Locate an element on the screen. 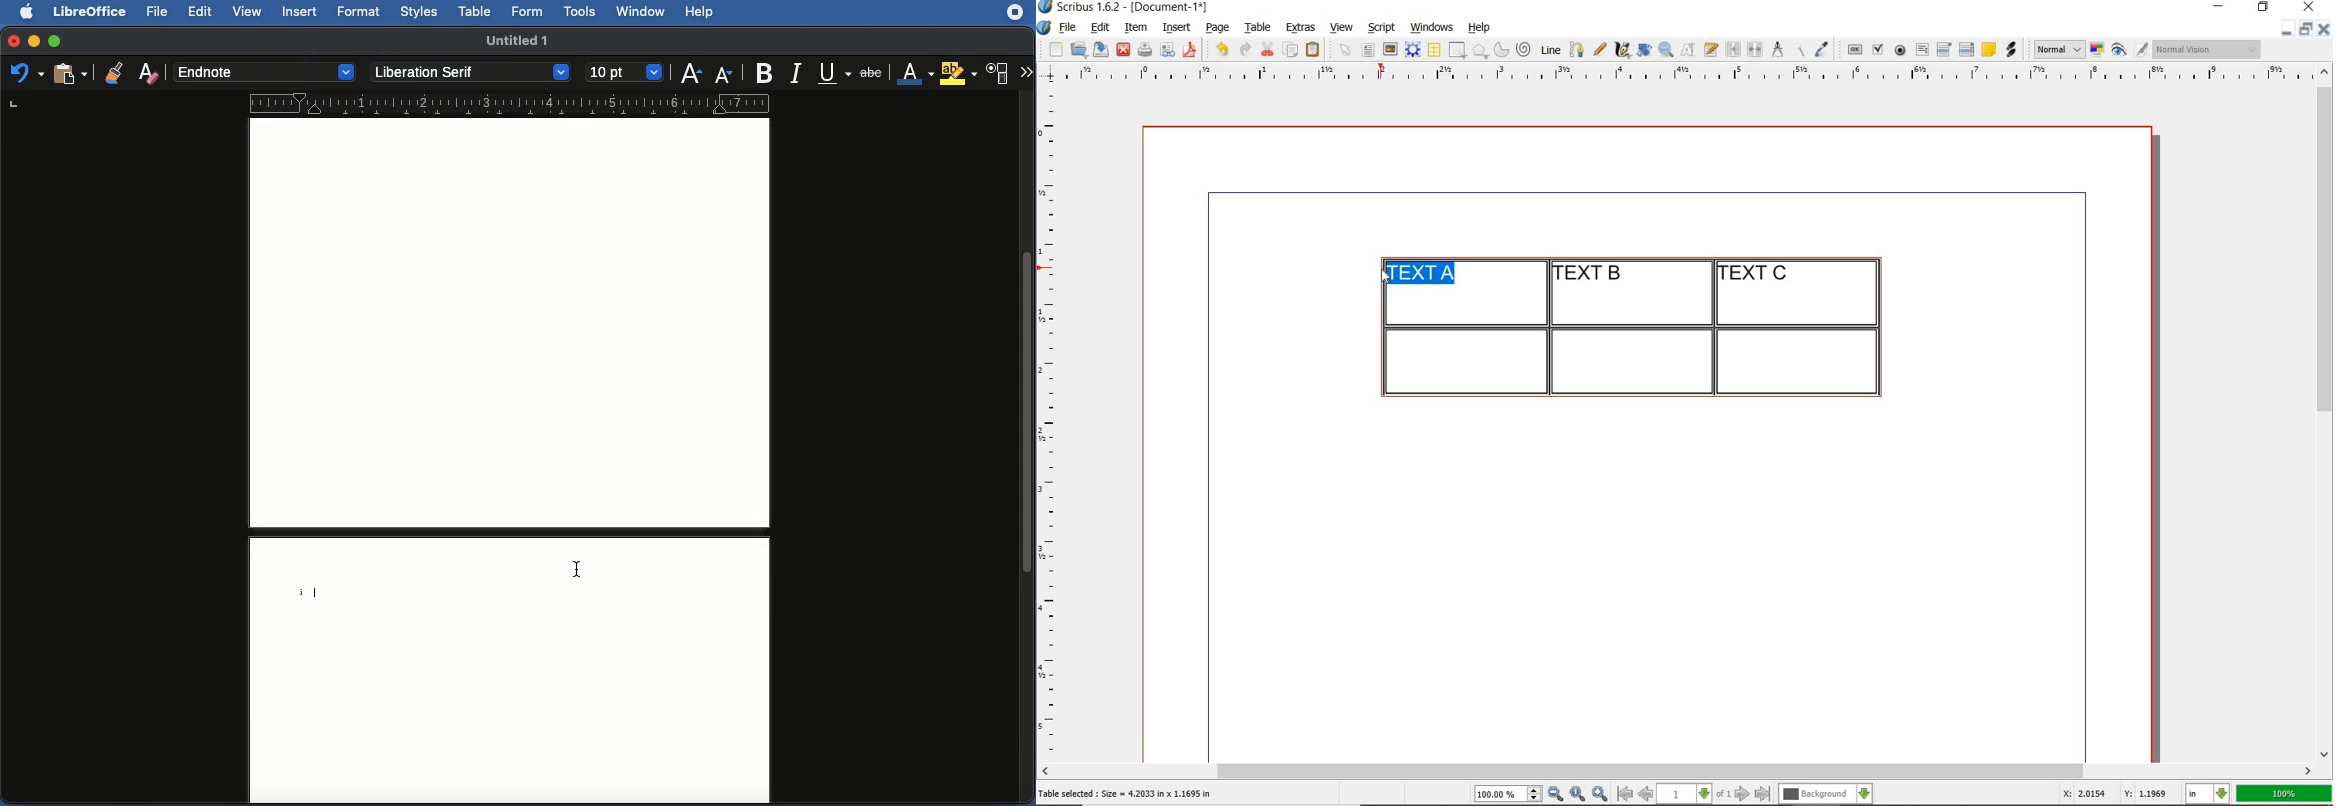  text frame is located at coordinates (1367, 51).